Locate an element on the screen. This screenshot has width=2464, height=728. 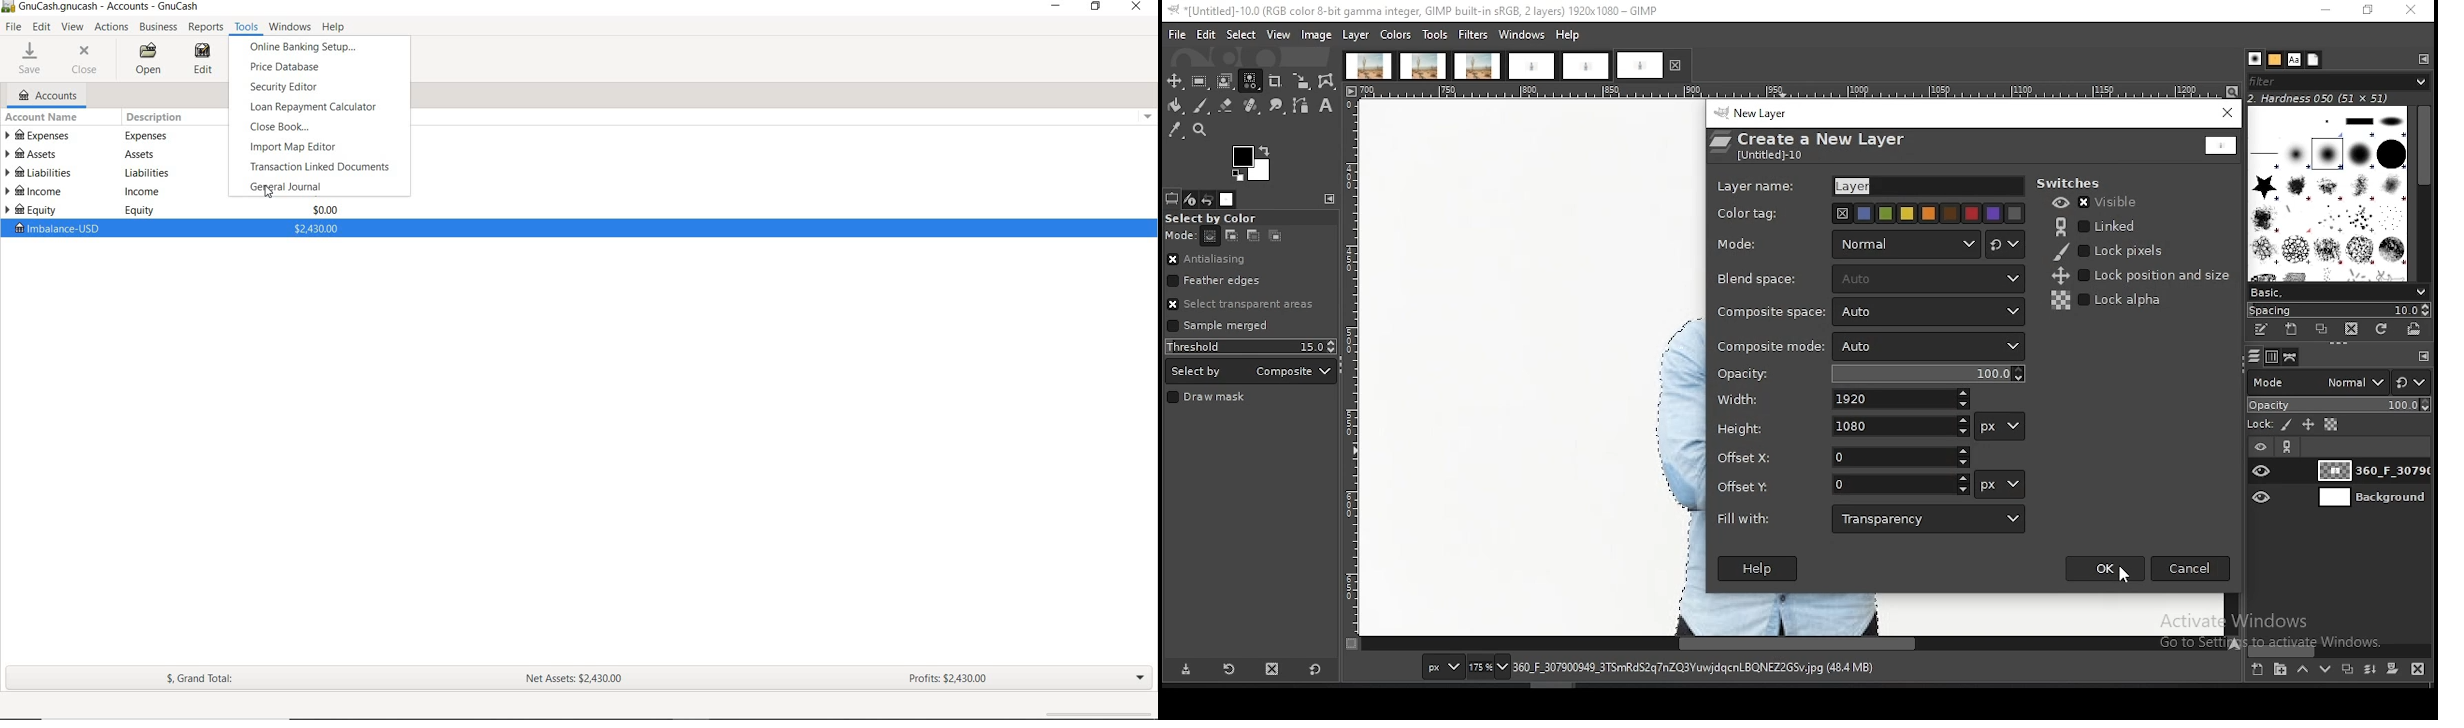
GENERAL JOURNAL is located at coordinates (296, 187).